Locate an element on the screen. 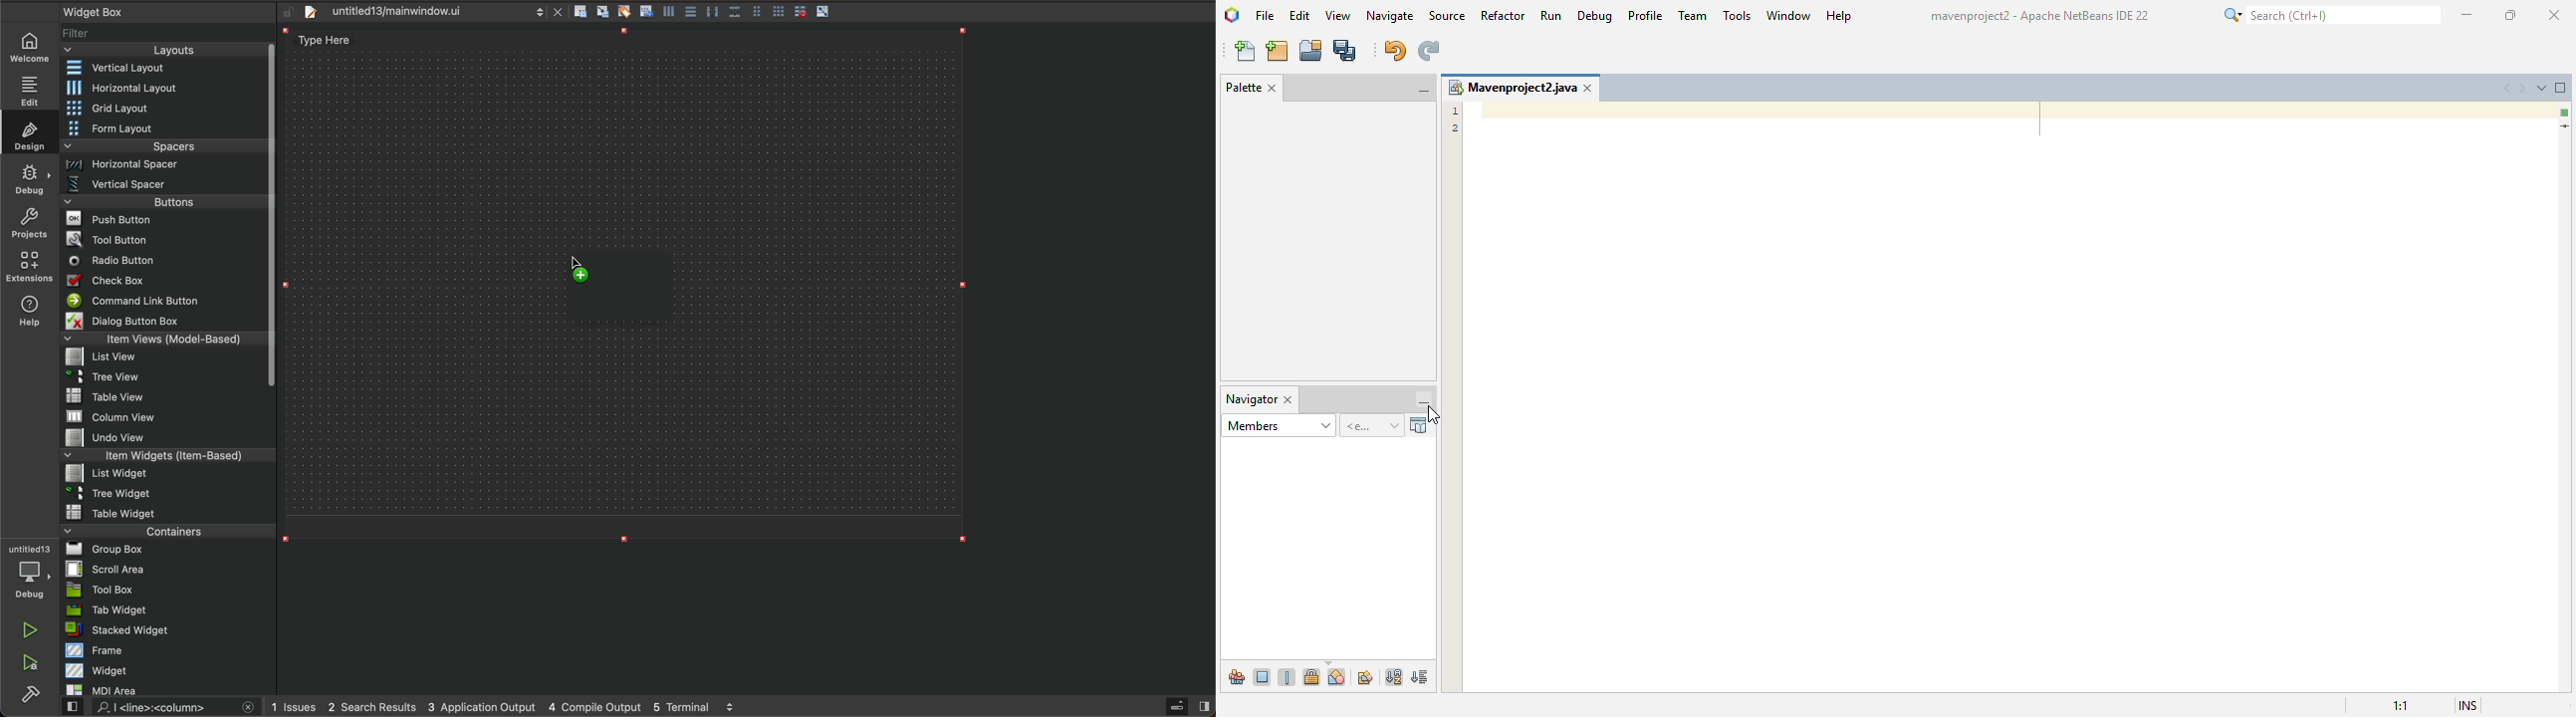 The image size is (2576, 728).  is located at coordinates (31, 630).